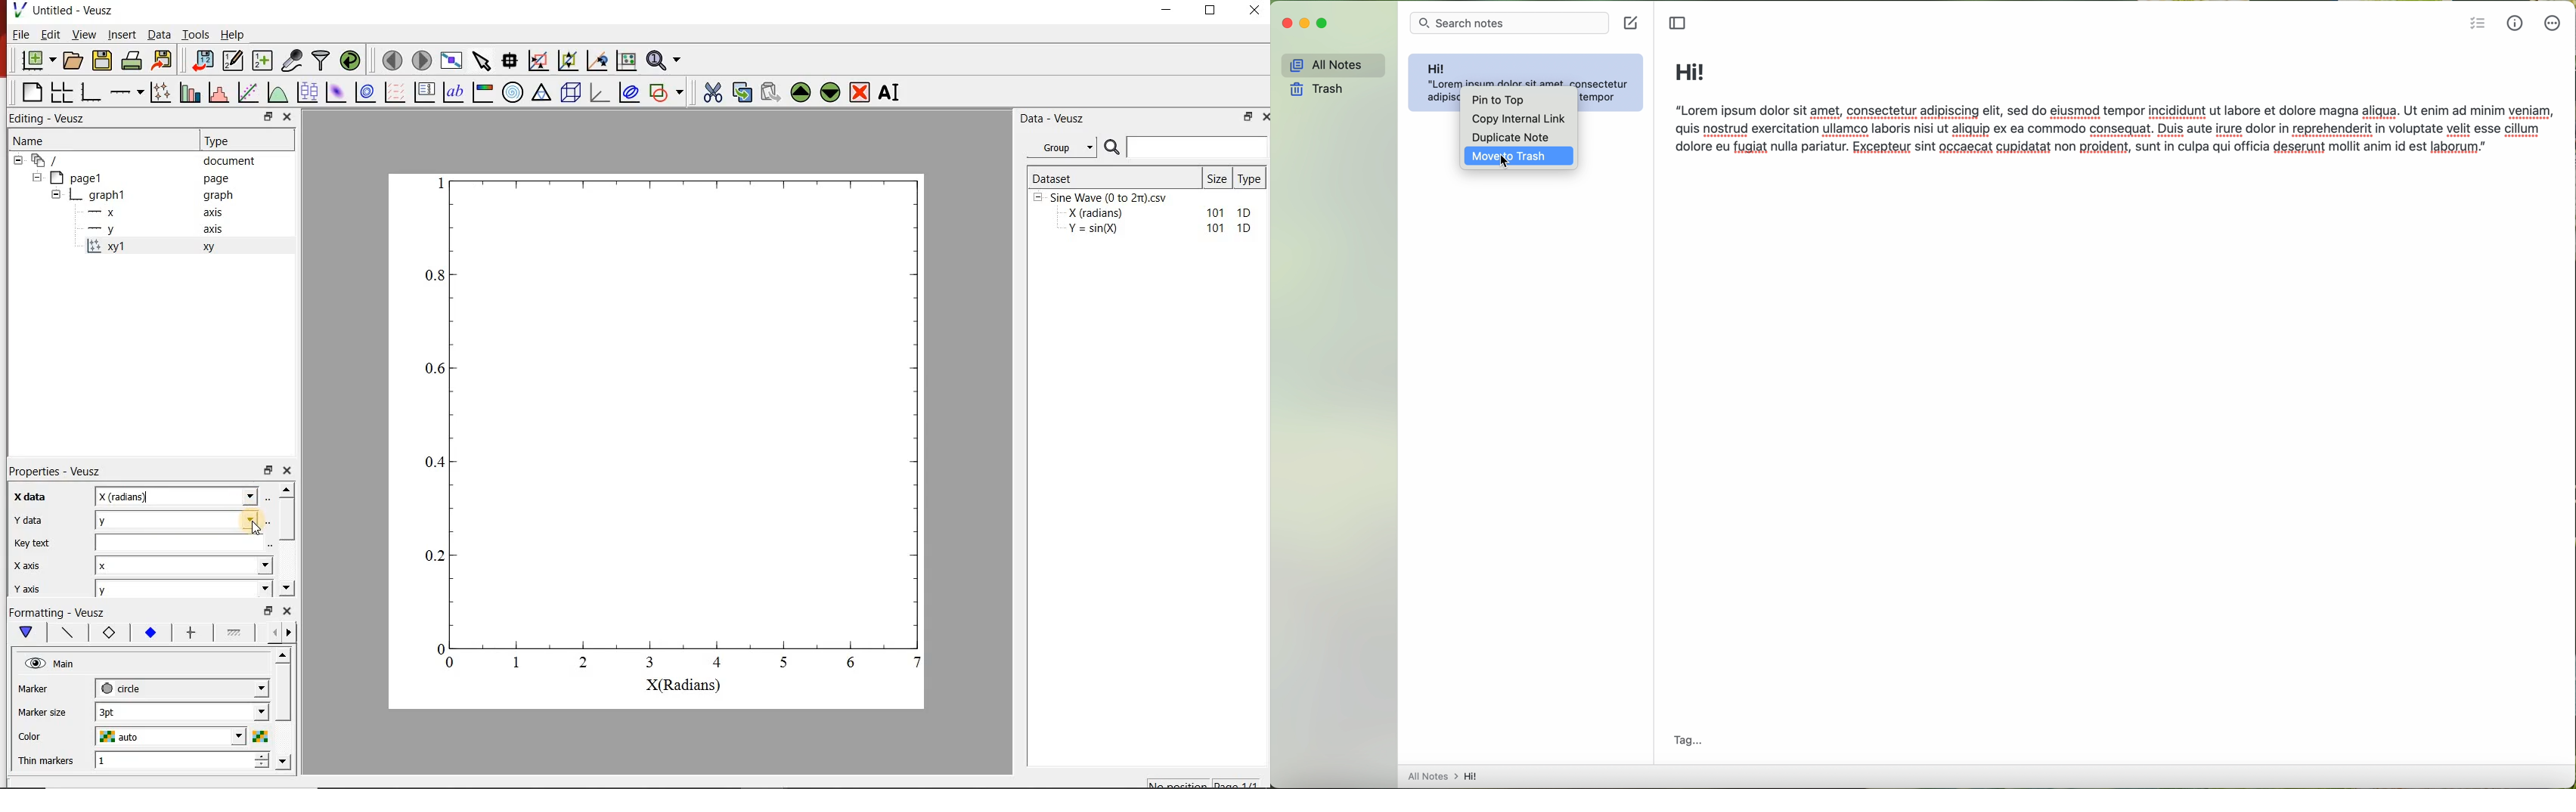 This screenshot has width=2576, height=812. What do you see at coordinates (216, 179) in the screenshot?
I see `page` at bounding box center [216, 179].